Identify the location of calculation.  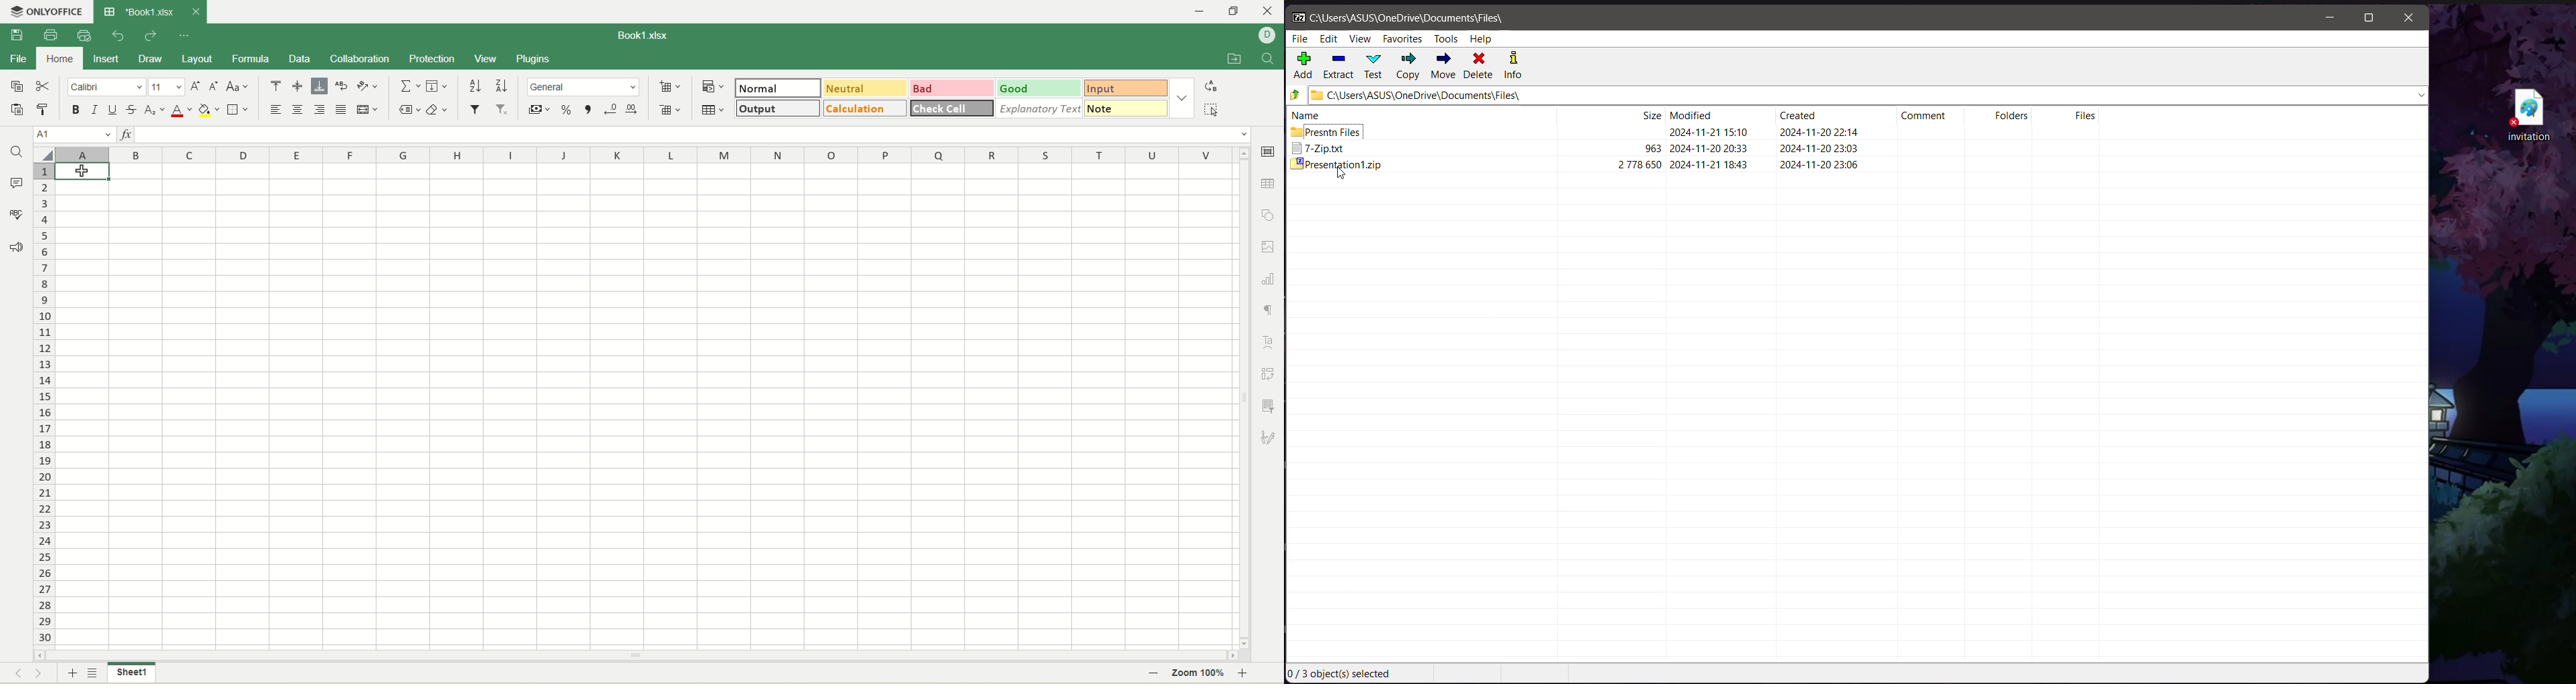
(862, 108).